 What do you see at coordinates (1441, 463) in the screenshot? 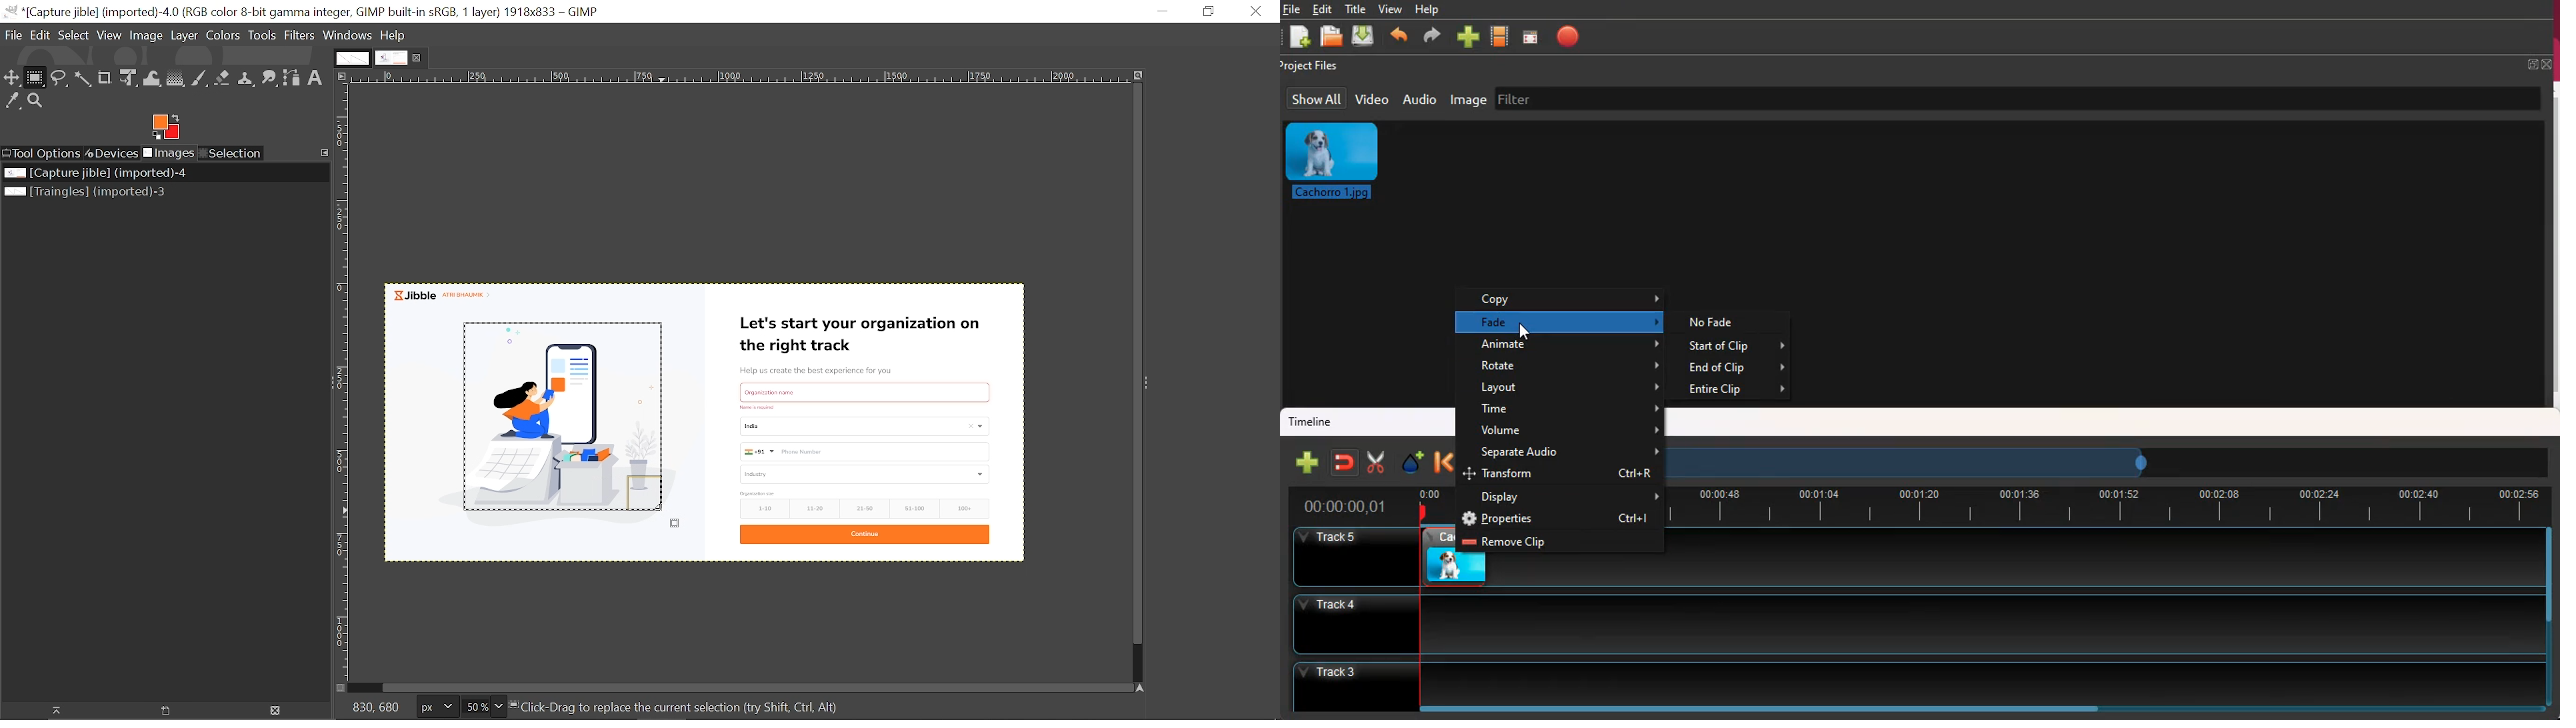
I see `back` at bounding box center [1441, 463].